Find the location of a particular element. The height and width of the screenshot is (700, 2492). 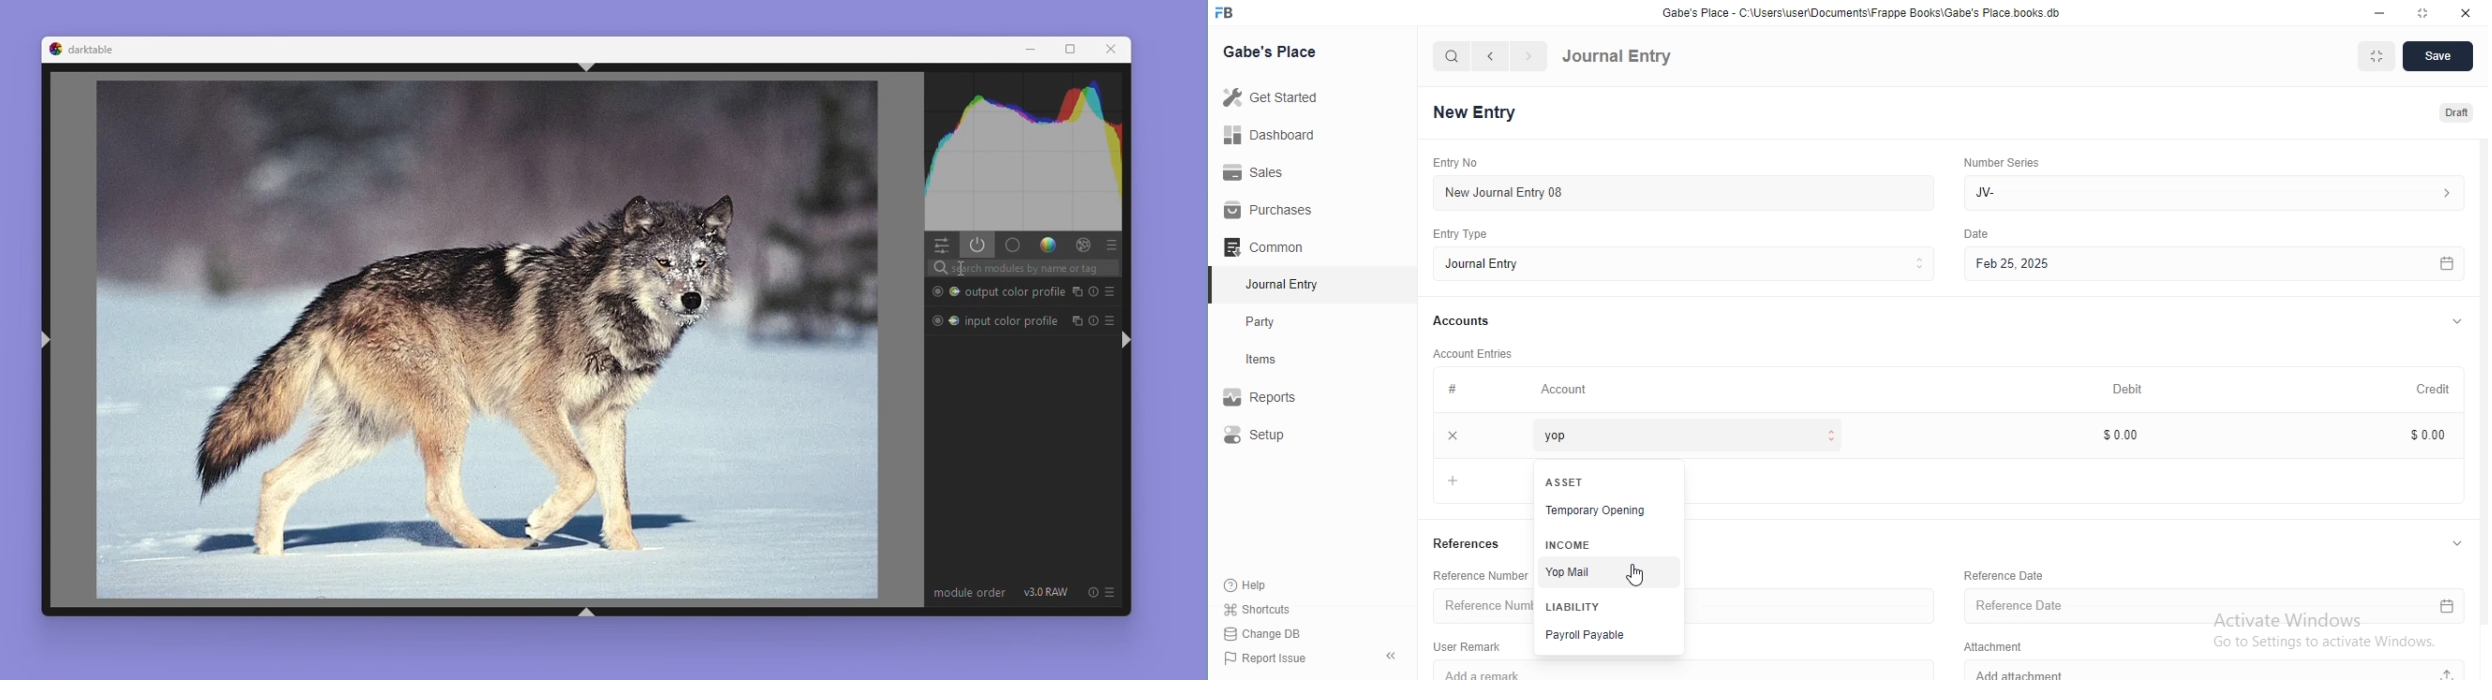

INCOME is located at coordinates (1565, 544).